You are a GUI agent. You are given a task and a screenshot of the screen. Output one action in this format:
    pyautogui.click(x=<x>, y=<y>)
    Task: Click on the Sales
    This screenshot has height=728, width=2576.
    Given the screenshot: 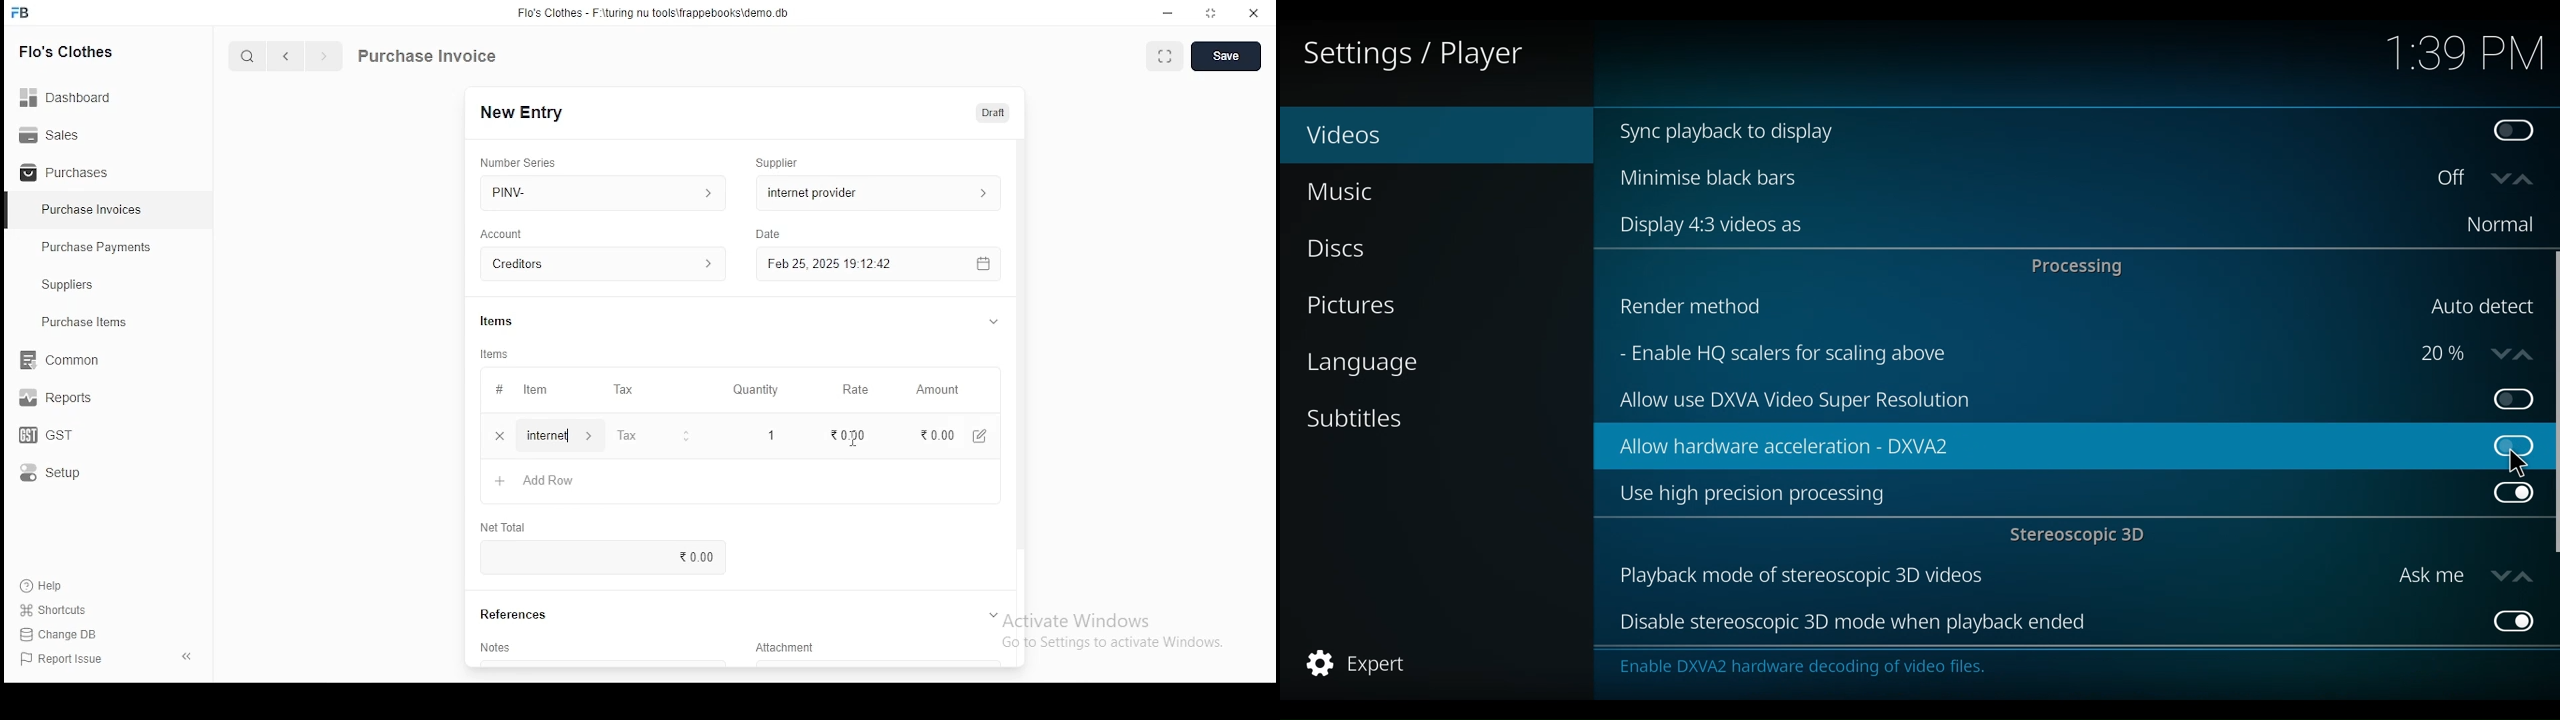 What is the action you would take?
    pyautogui.click(x=55, y=133)
    